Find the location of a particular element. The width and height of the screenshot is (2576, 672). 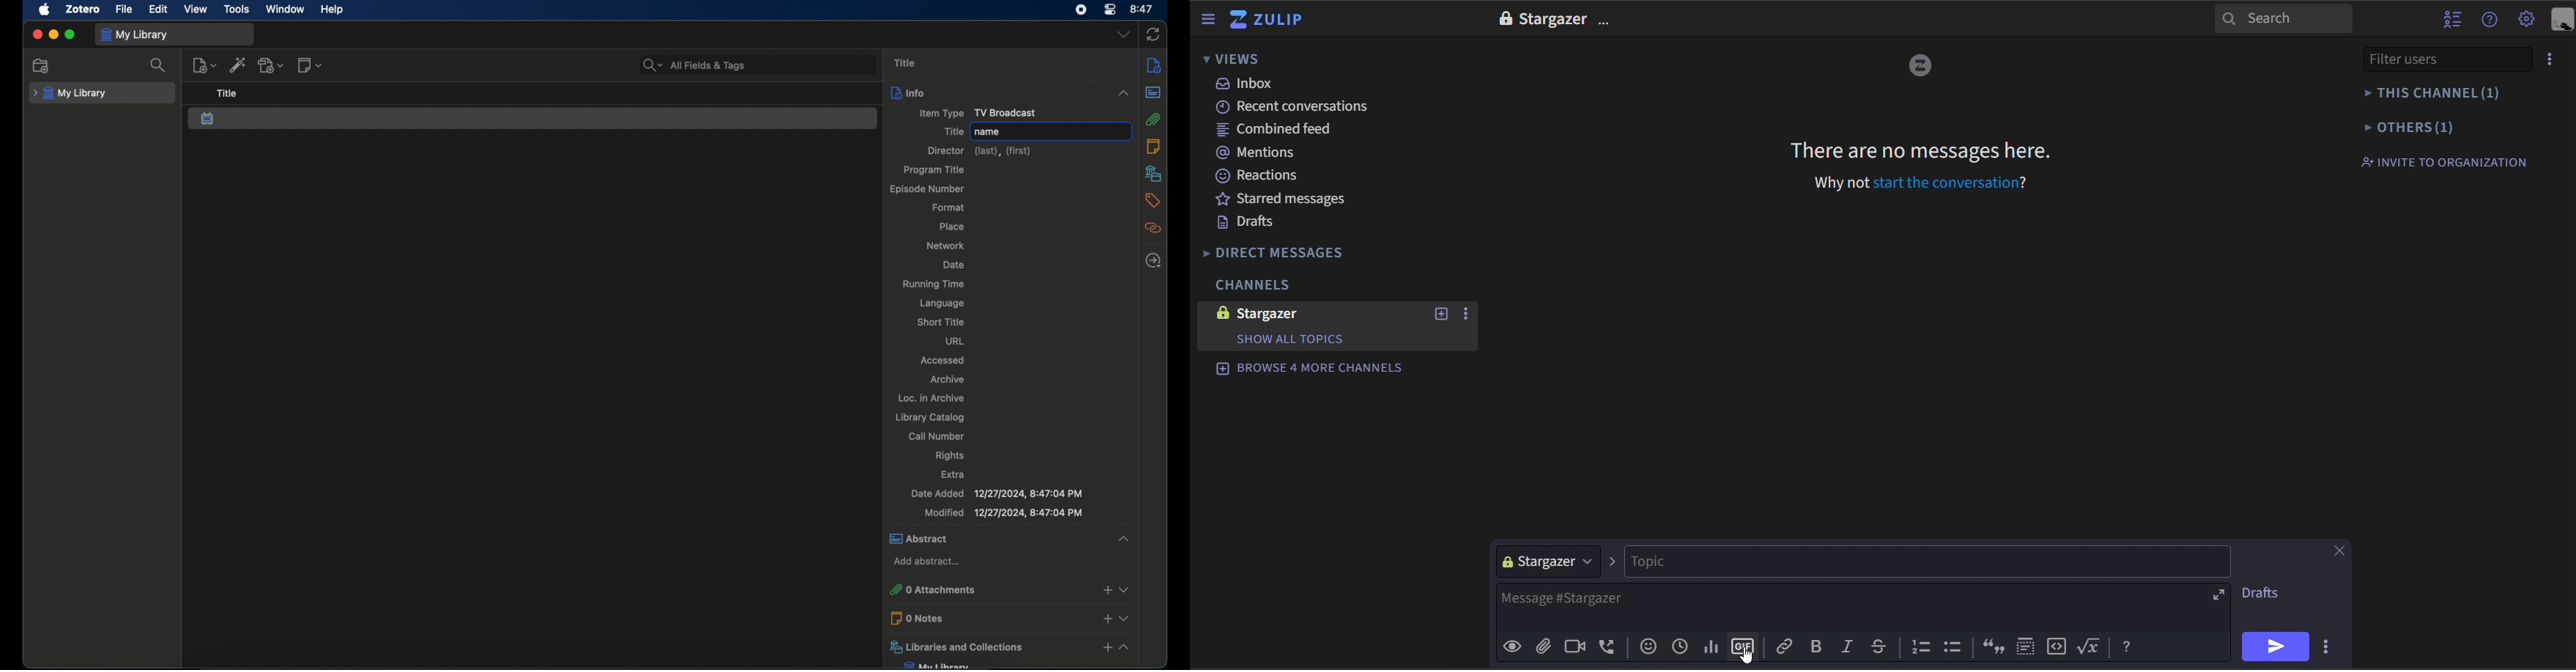

dropdown is located at coordinates (1125, 589).